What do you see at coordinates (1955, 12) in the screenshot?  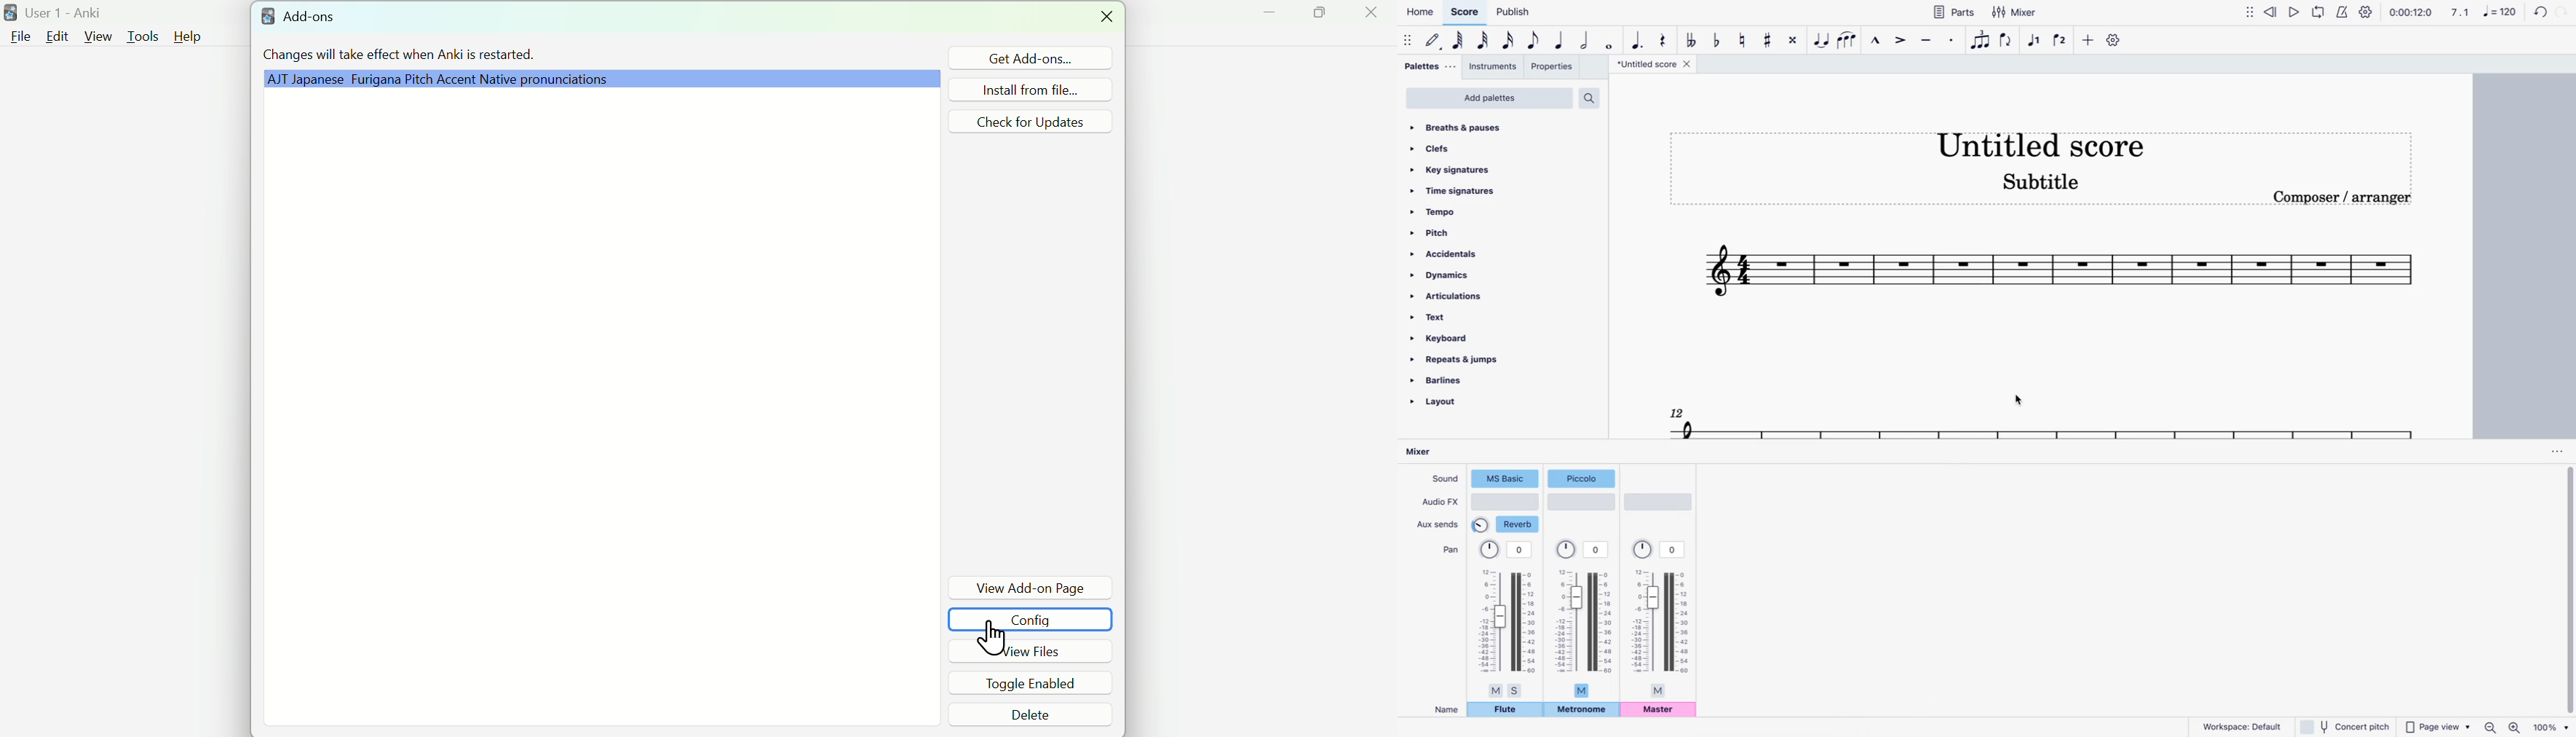 I see `parts` at bounding box center [1955, 12].